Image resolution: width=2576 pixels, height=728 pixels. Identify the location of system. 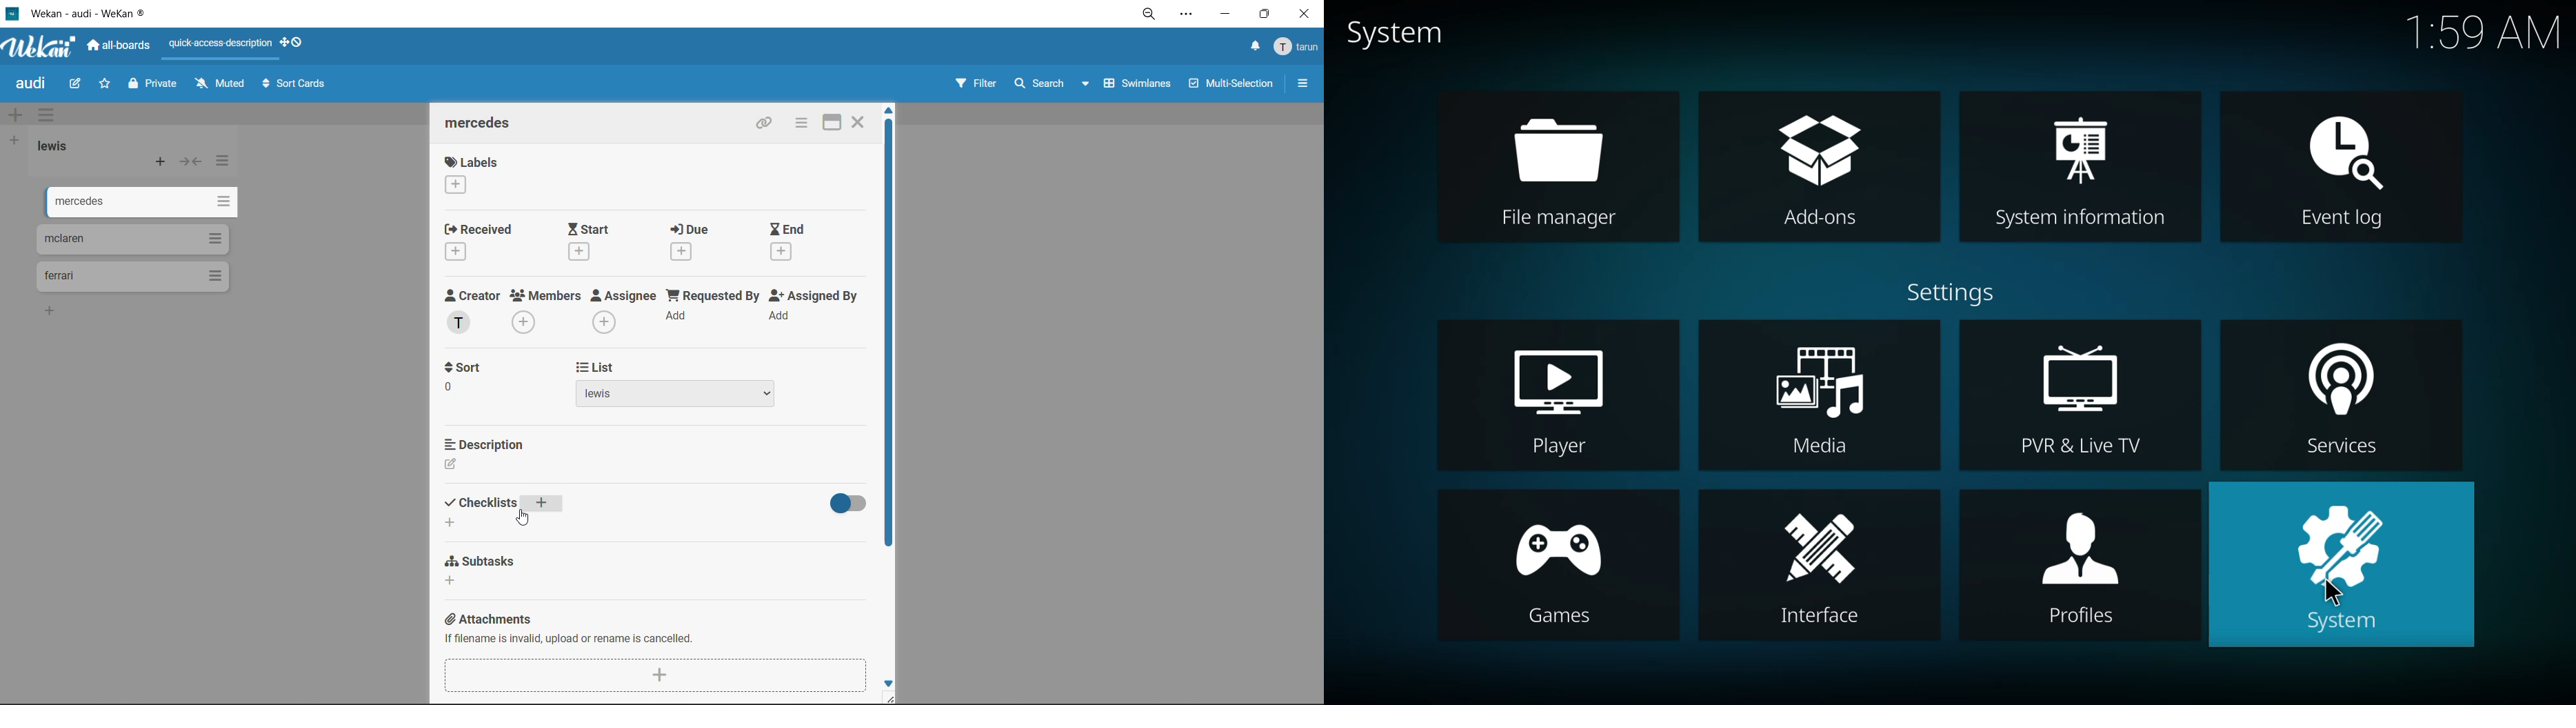
(1402, 32).